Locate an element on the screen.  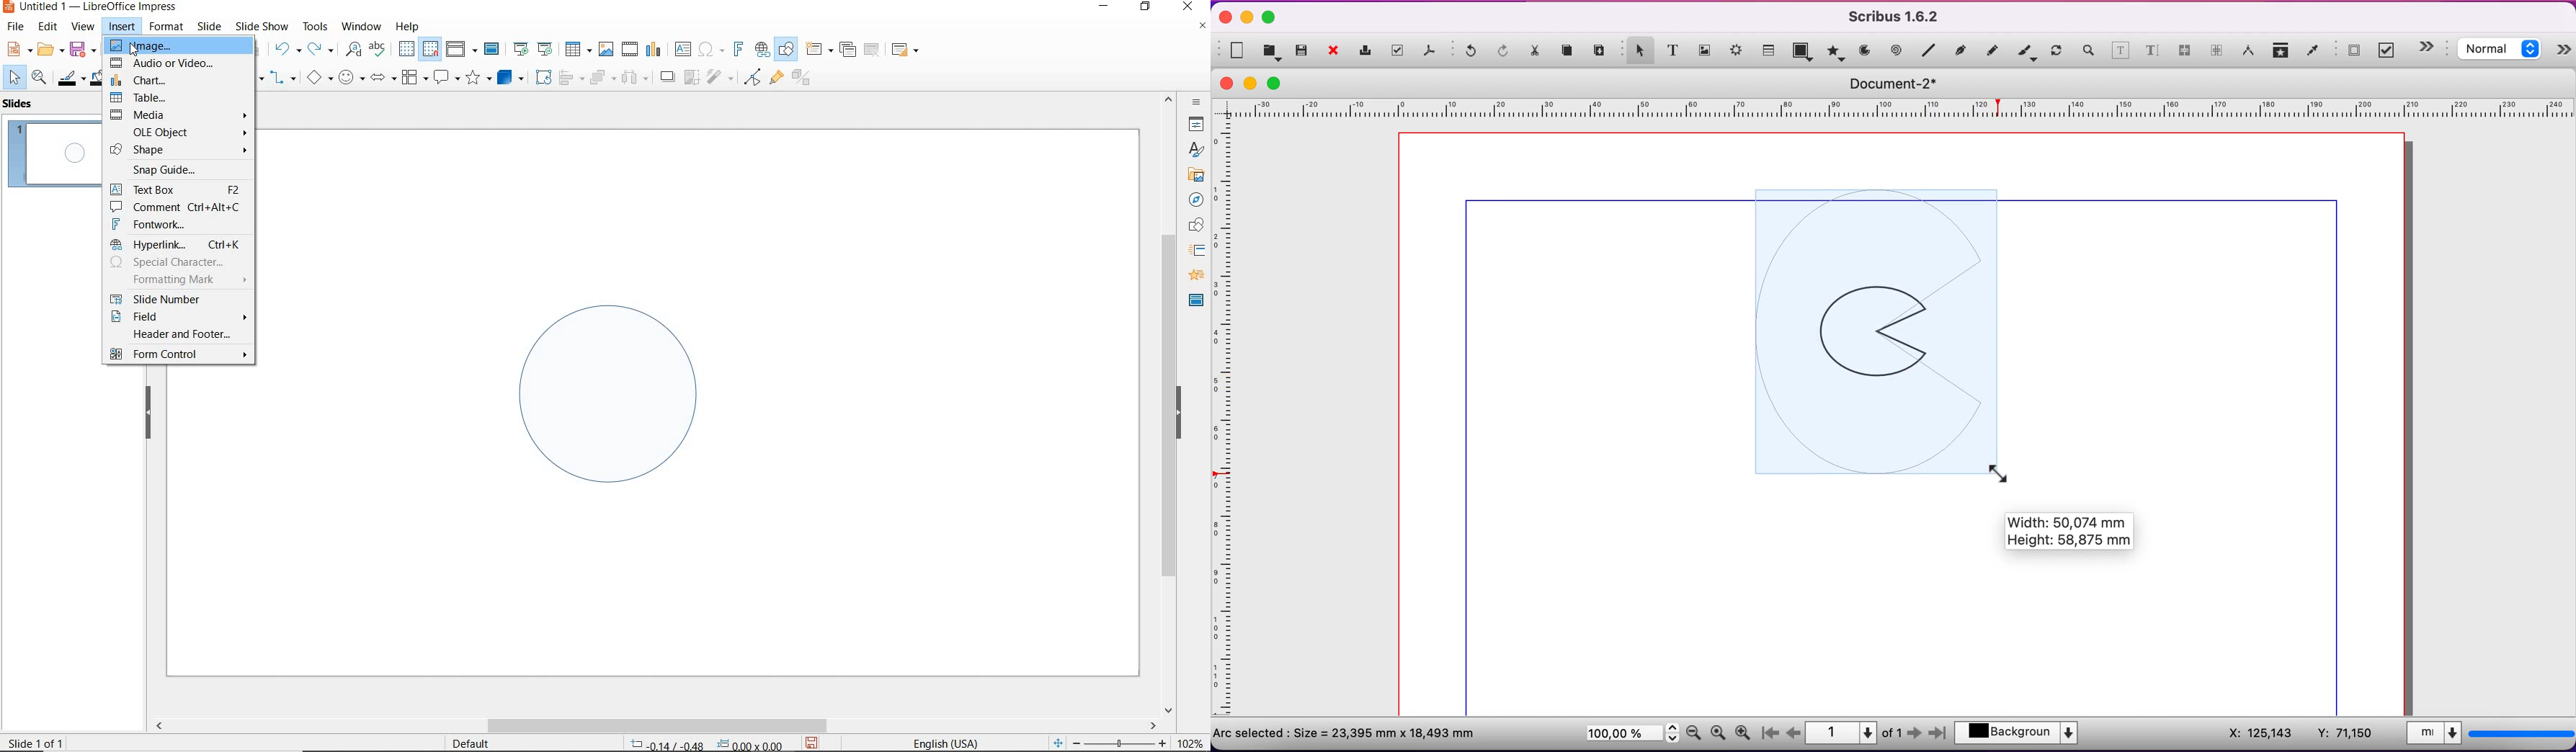
close document is located at coordinates (1202, 29).